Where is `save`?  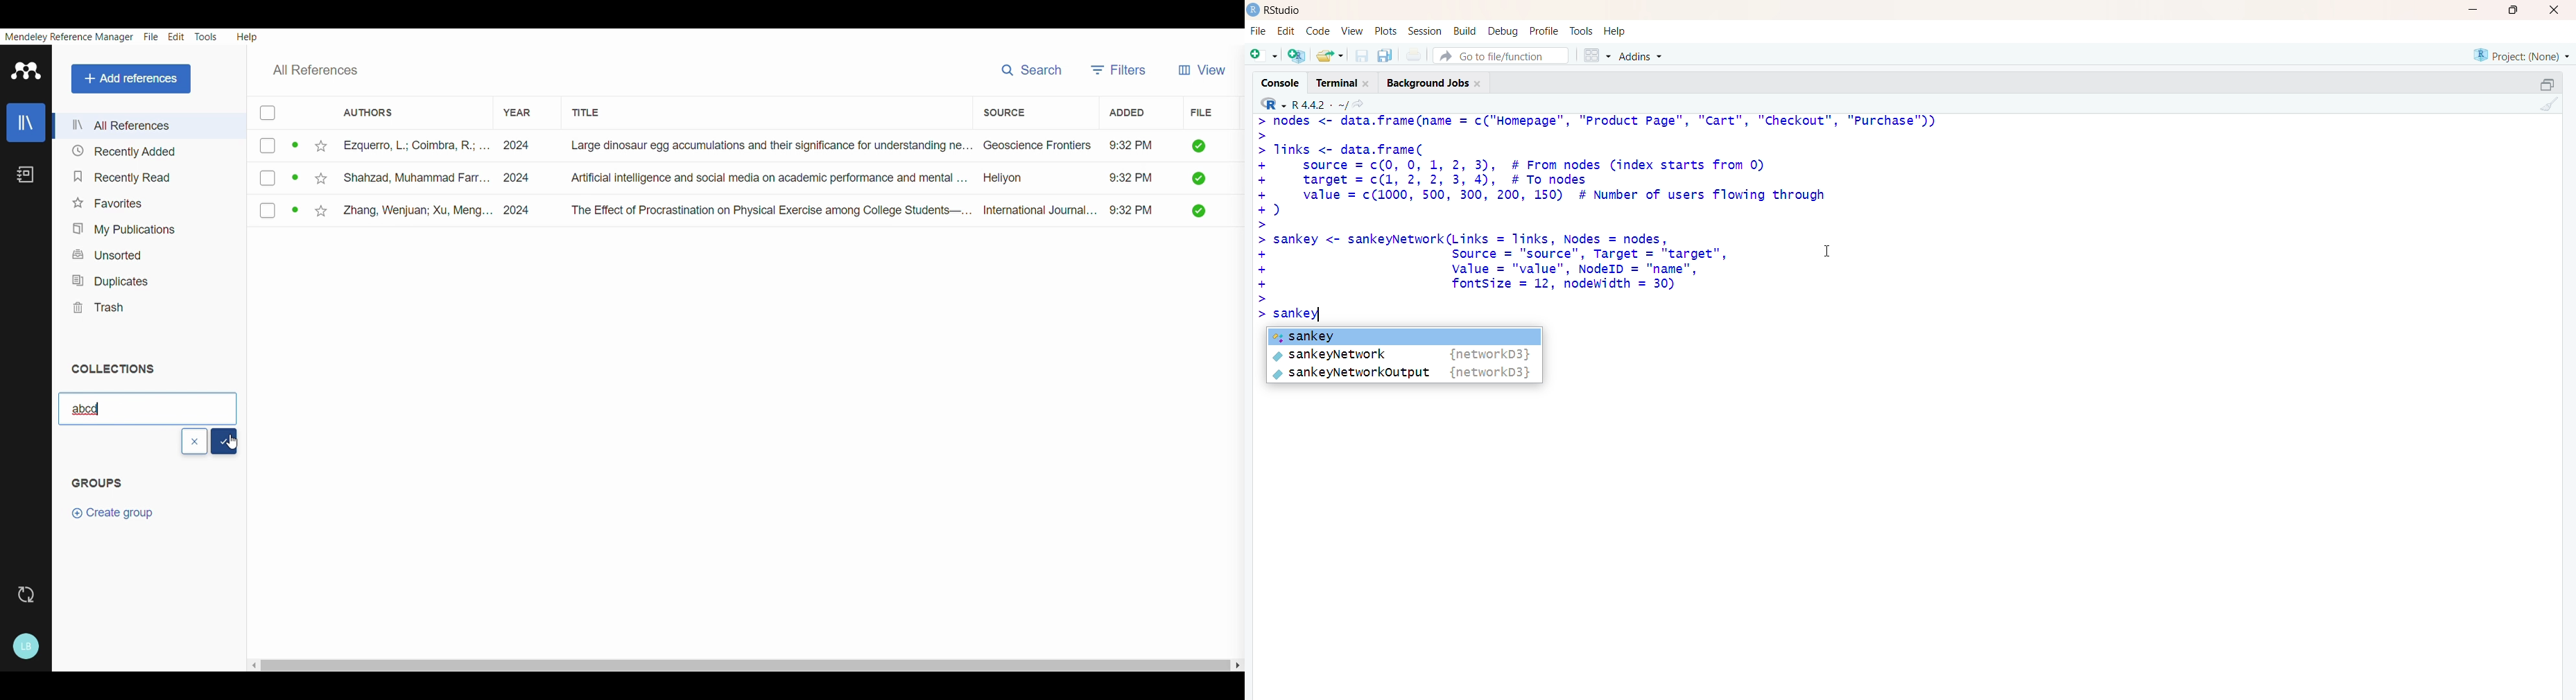
save is located at coordinates (1360, 56).